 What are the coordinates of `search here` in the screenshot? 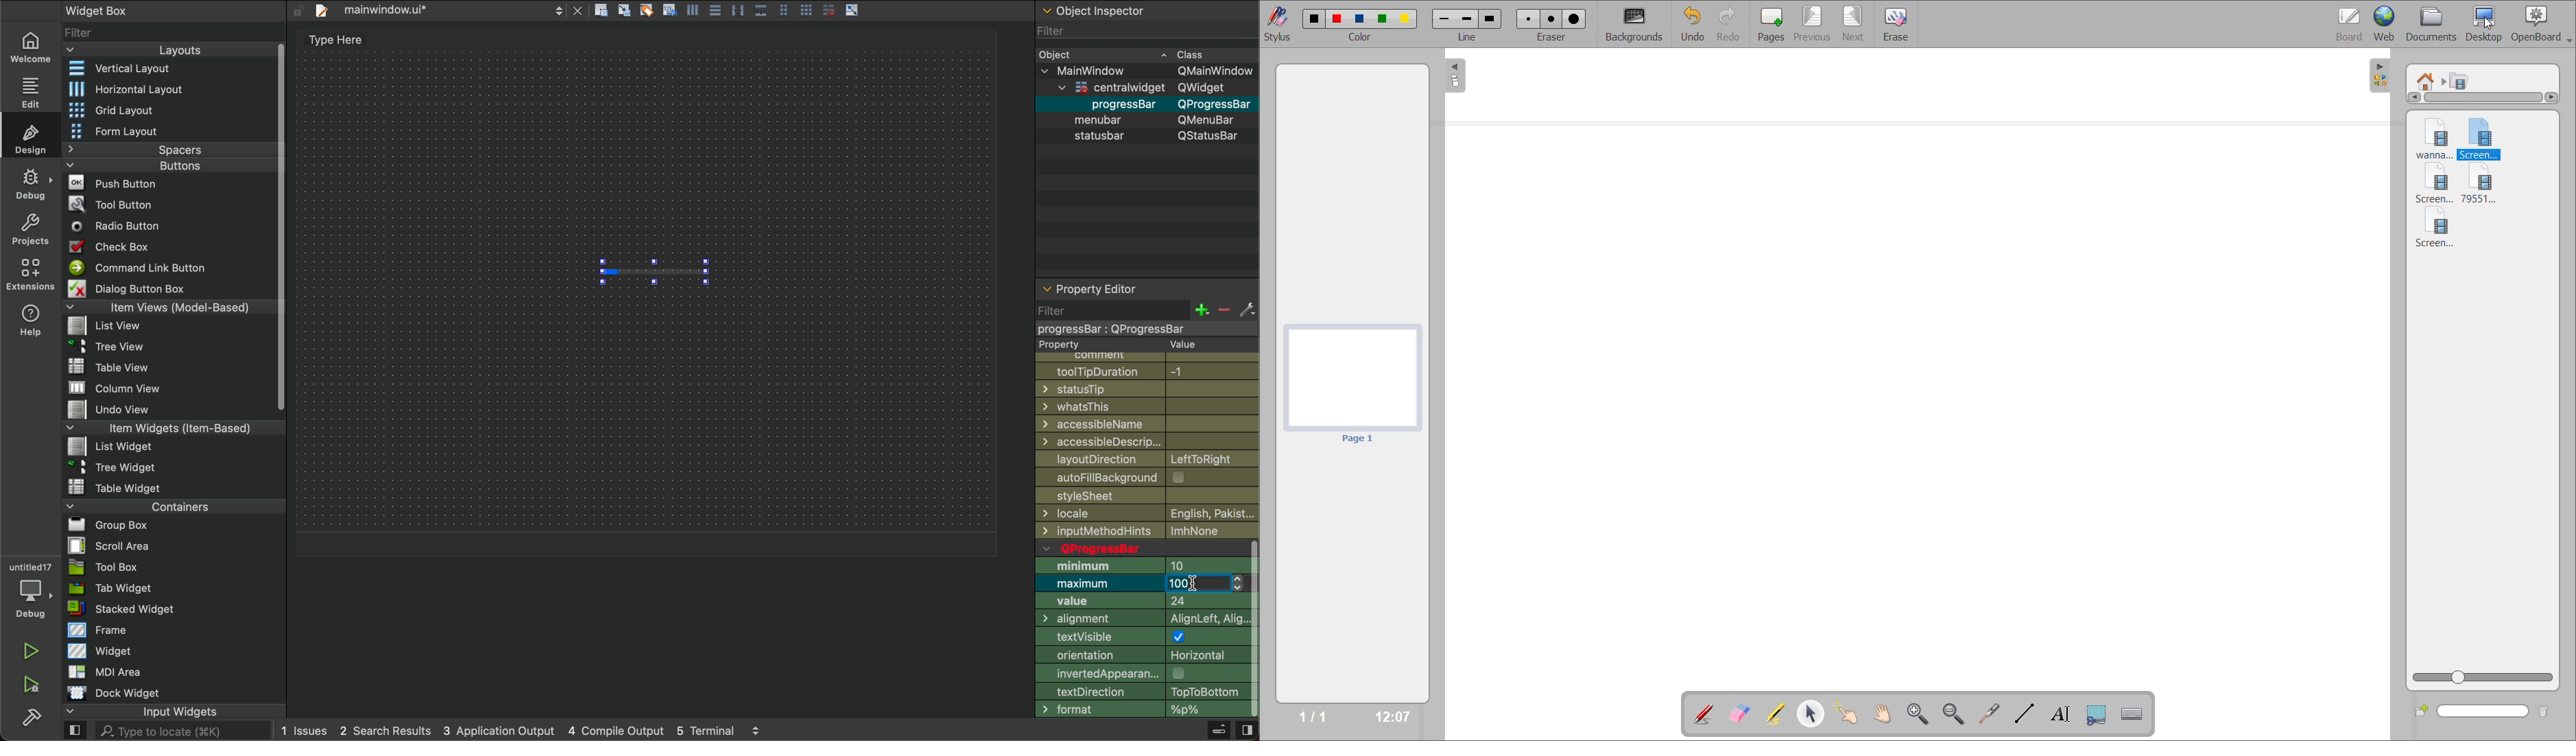 It's located at (182, 731).